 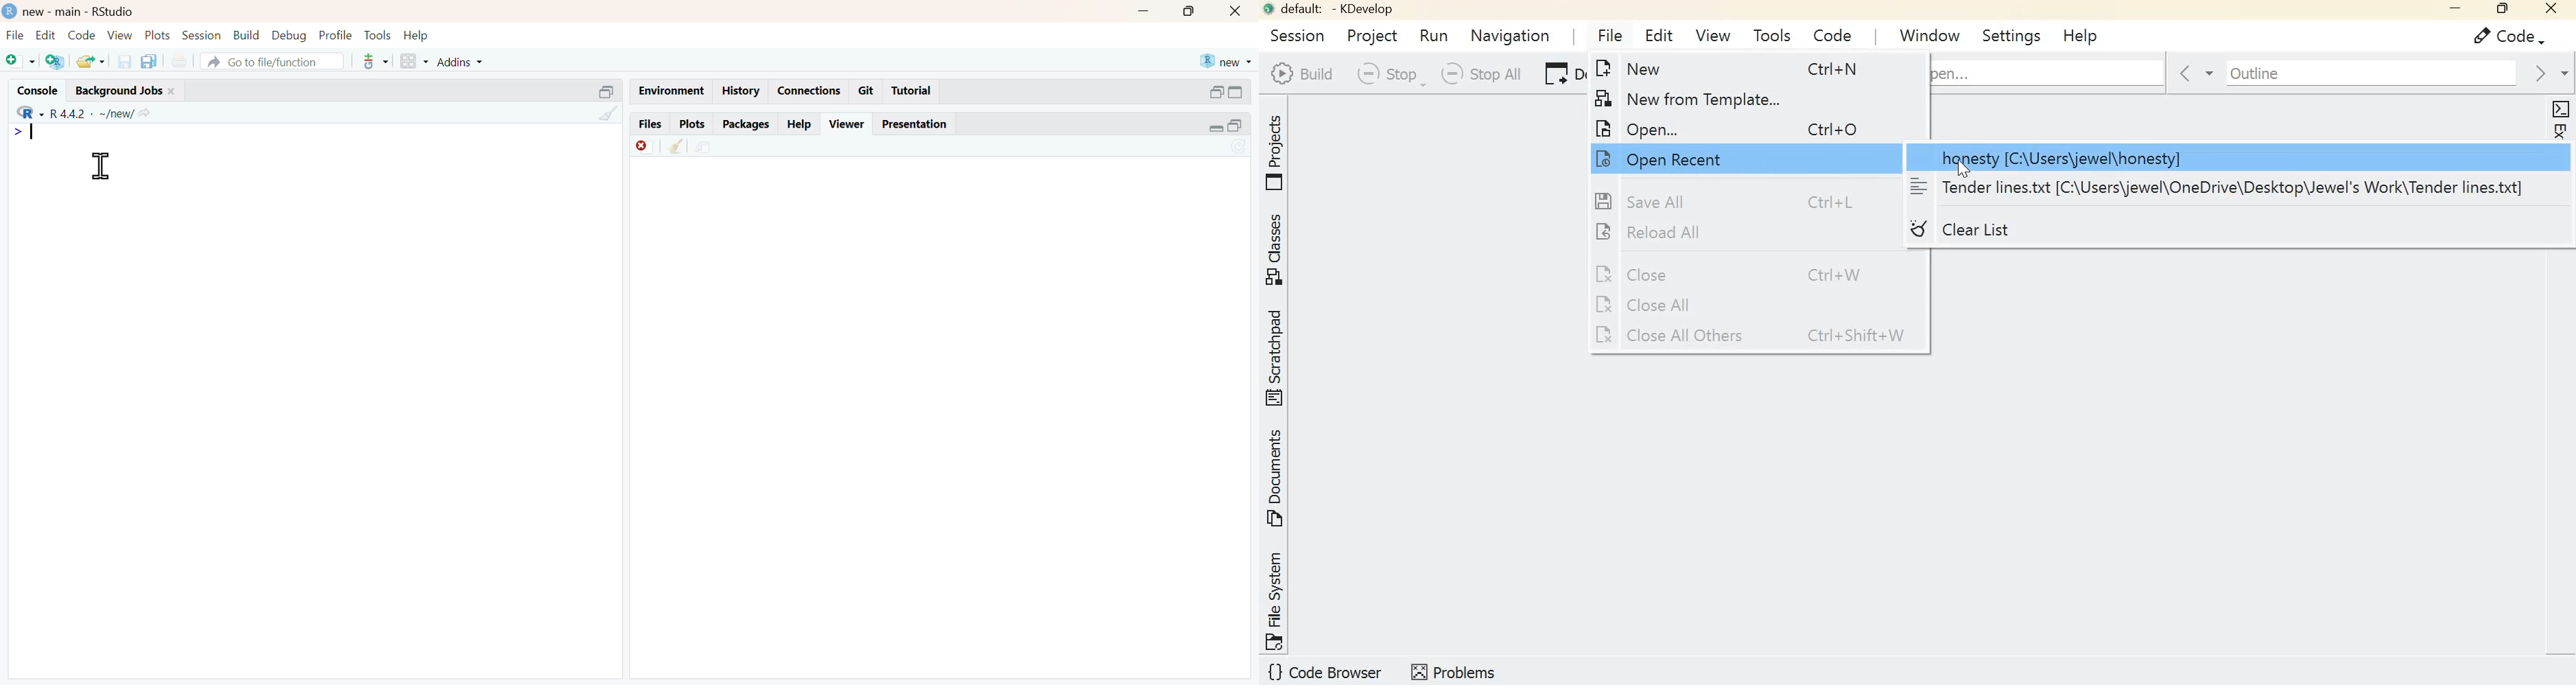 I want to click on files, so click(x=651, y=122).